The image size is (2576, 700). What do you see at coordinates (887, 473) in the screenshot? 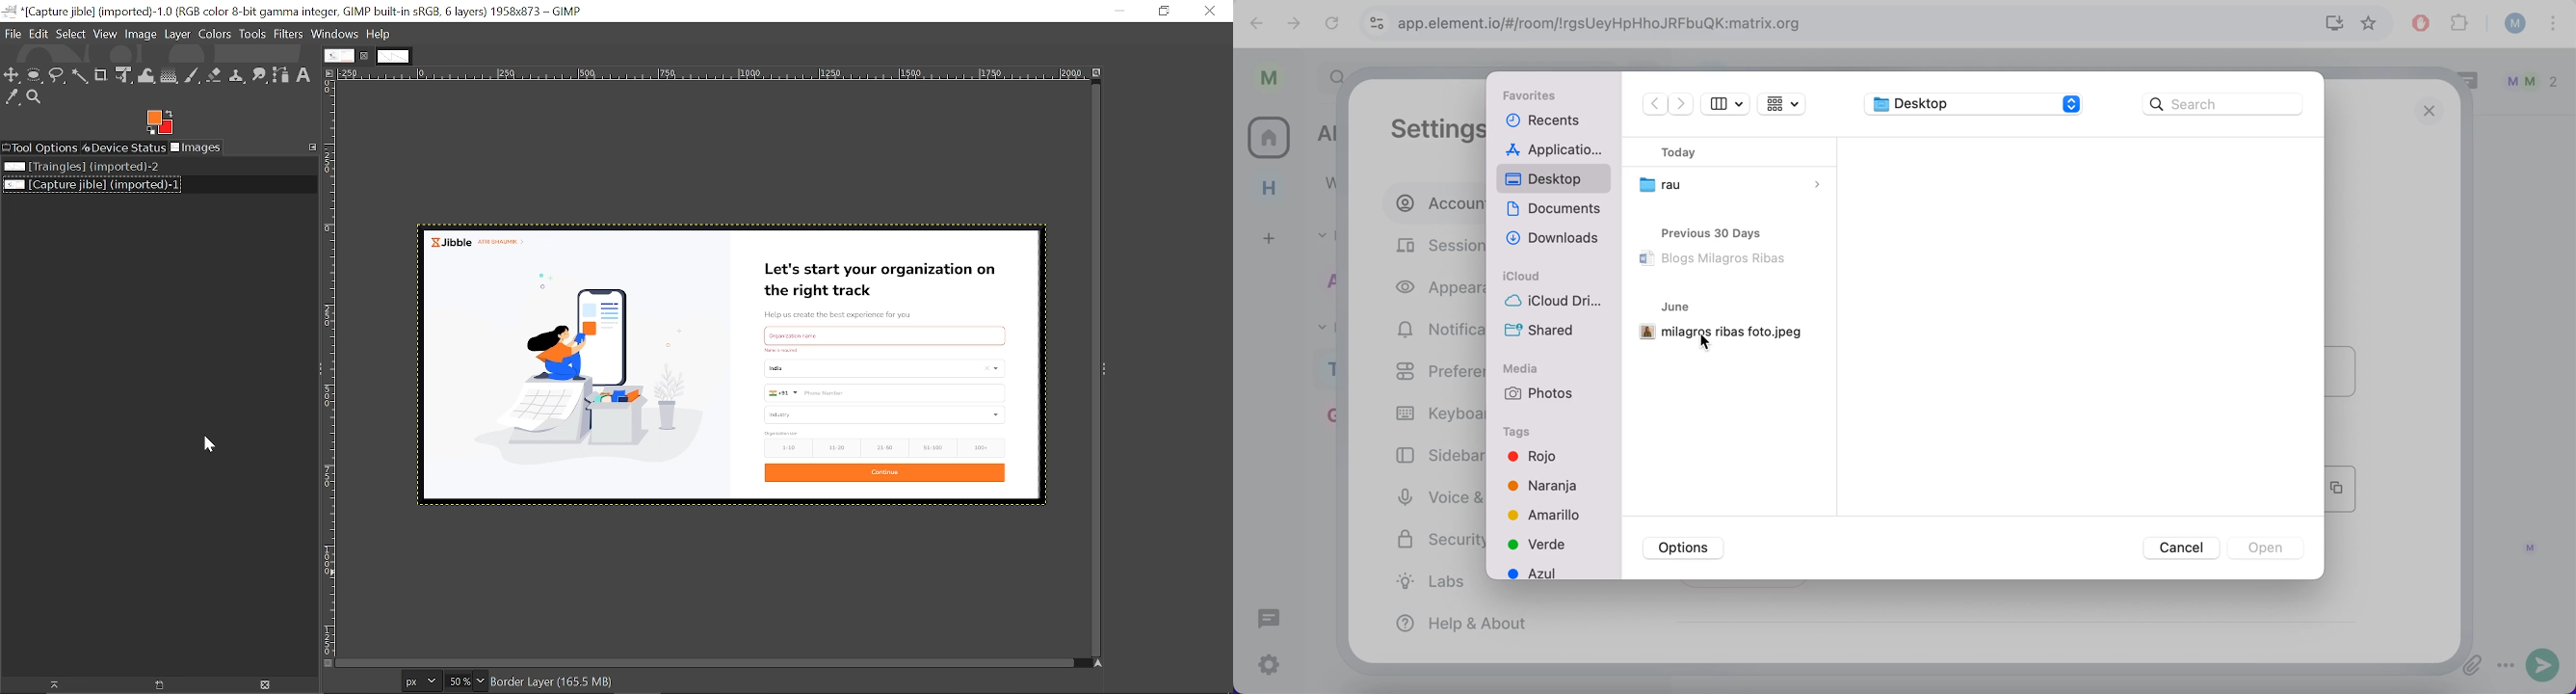
I see `Continue` at bounding box center [887, 473].